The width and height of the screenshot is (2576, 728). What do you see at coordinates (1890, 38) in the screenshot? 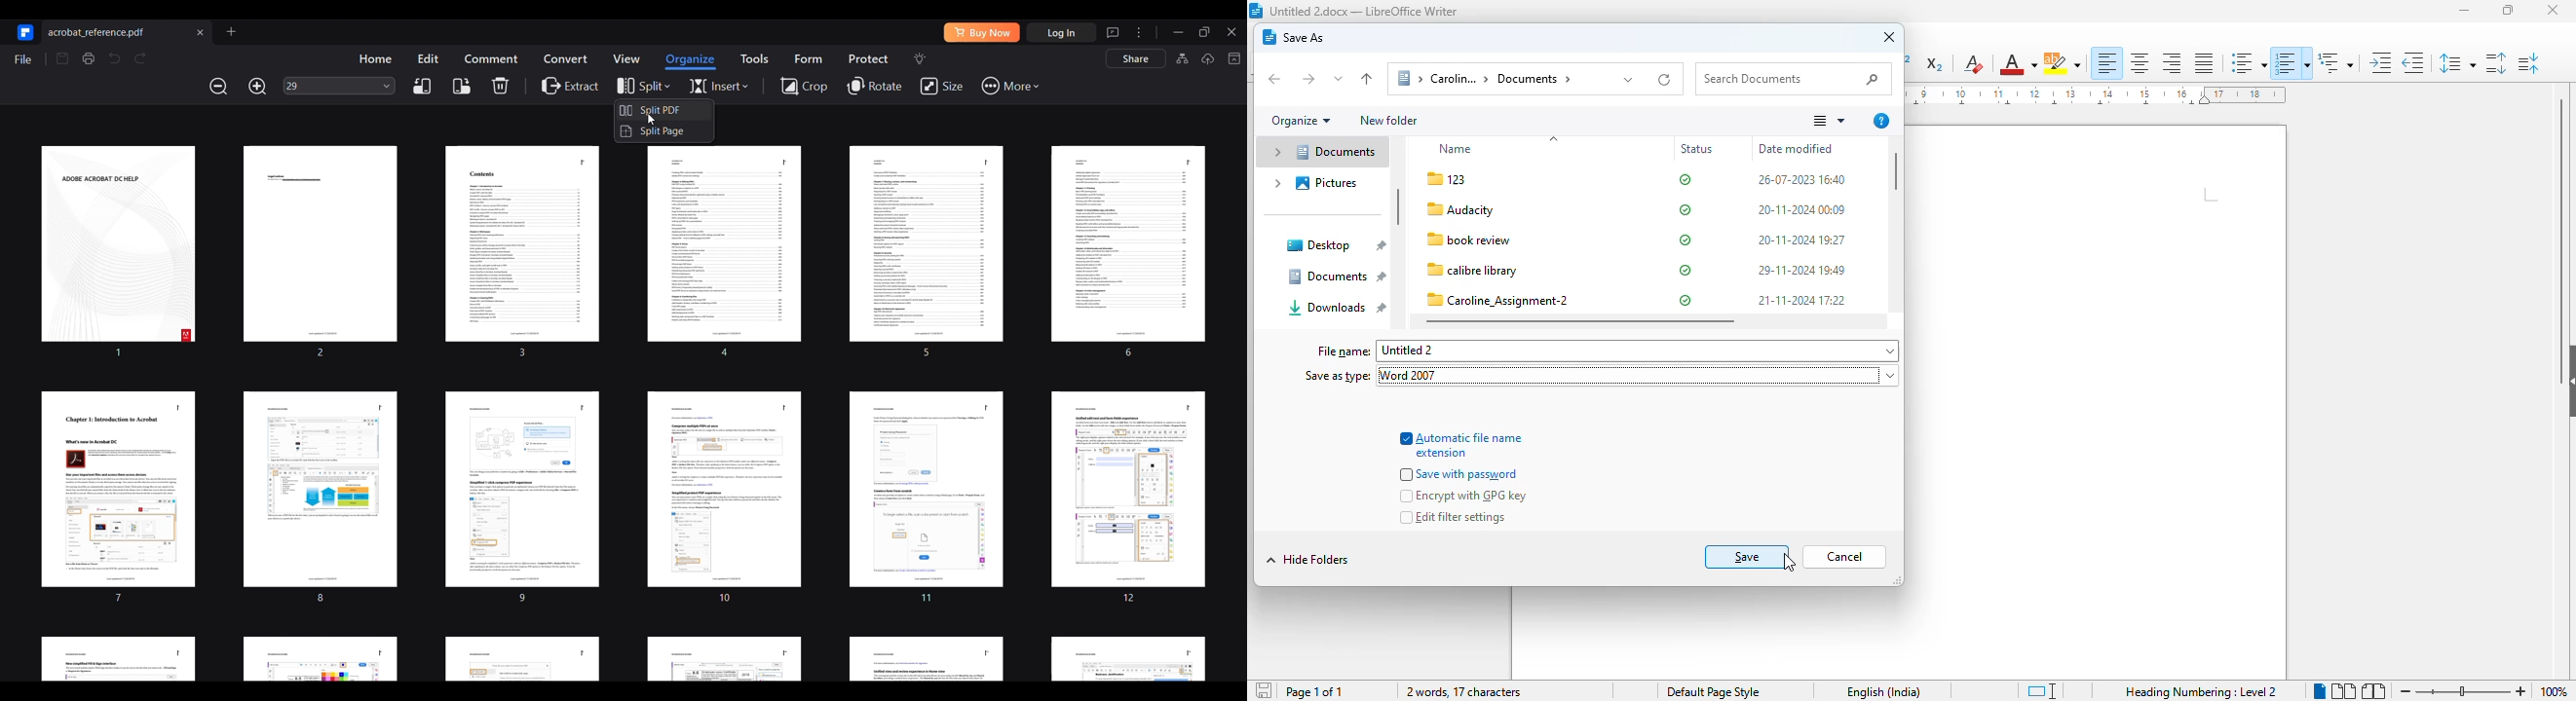
I see `close` at bounding box center [1890, 38].